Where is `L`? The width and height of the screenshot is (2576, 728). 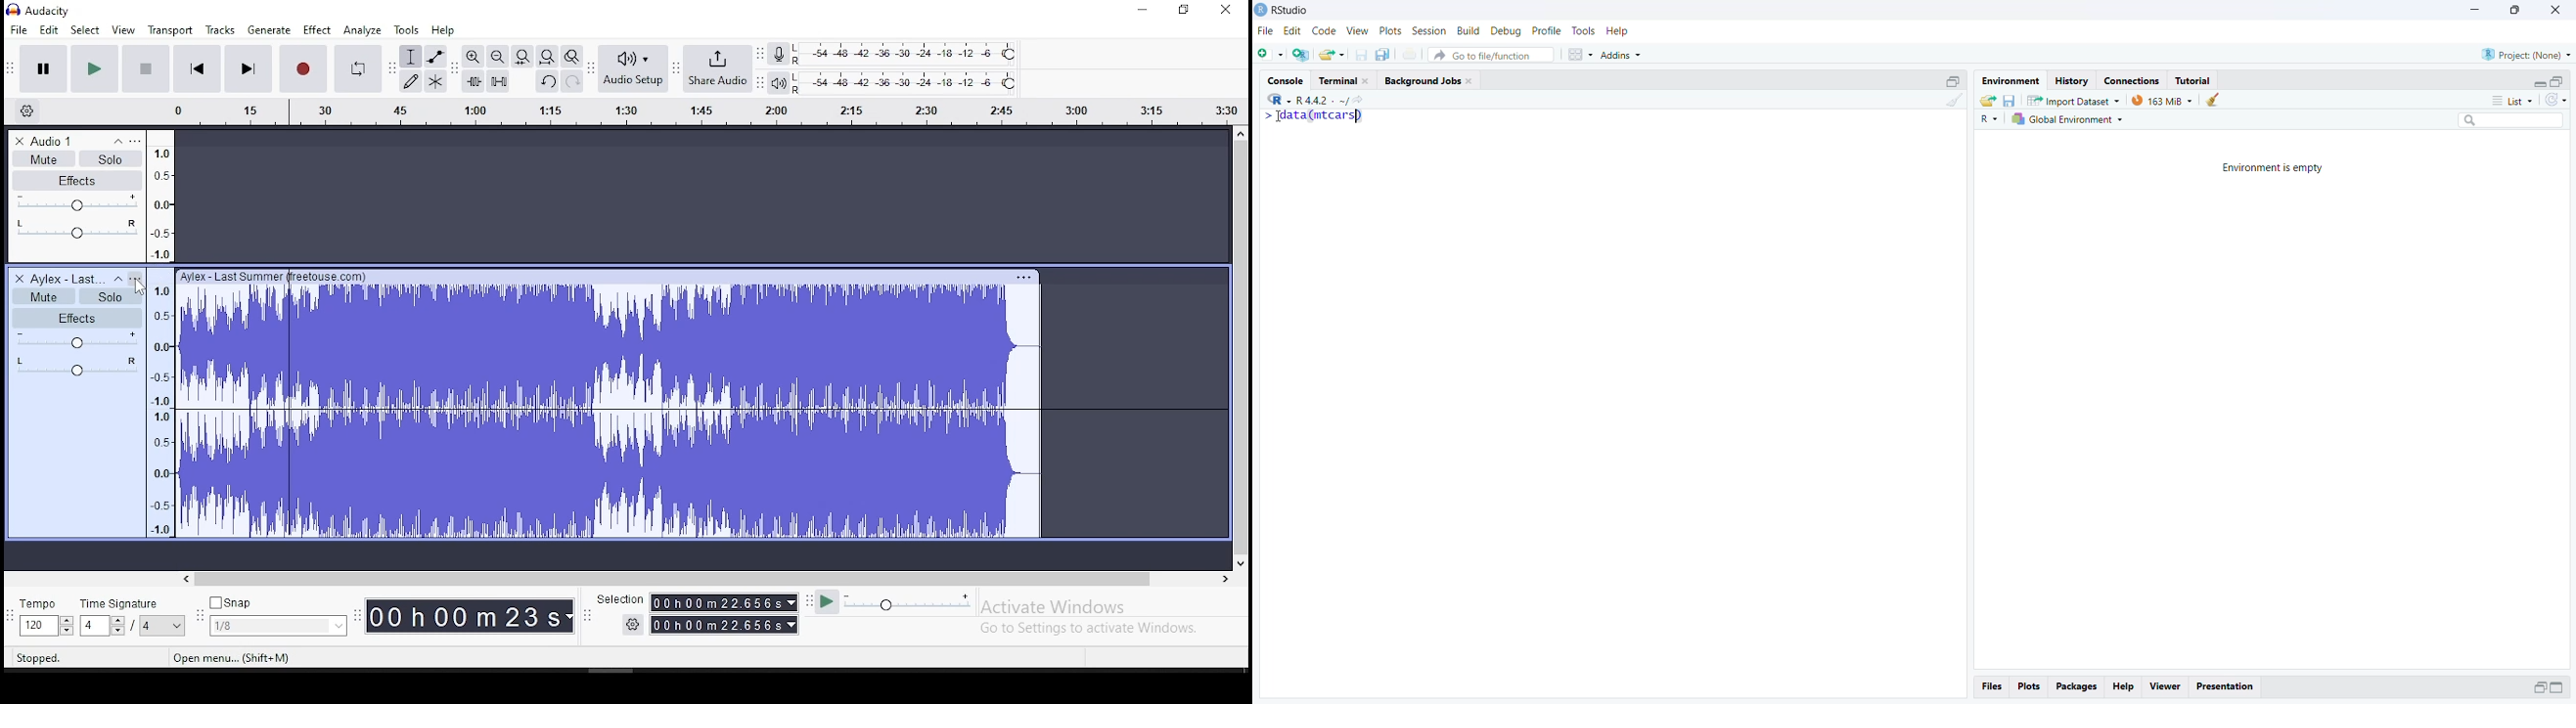 L is located at coordinates (798, 77).